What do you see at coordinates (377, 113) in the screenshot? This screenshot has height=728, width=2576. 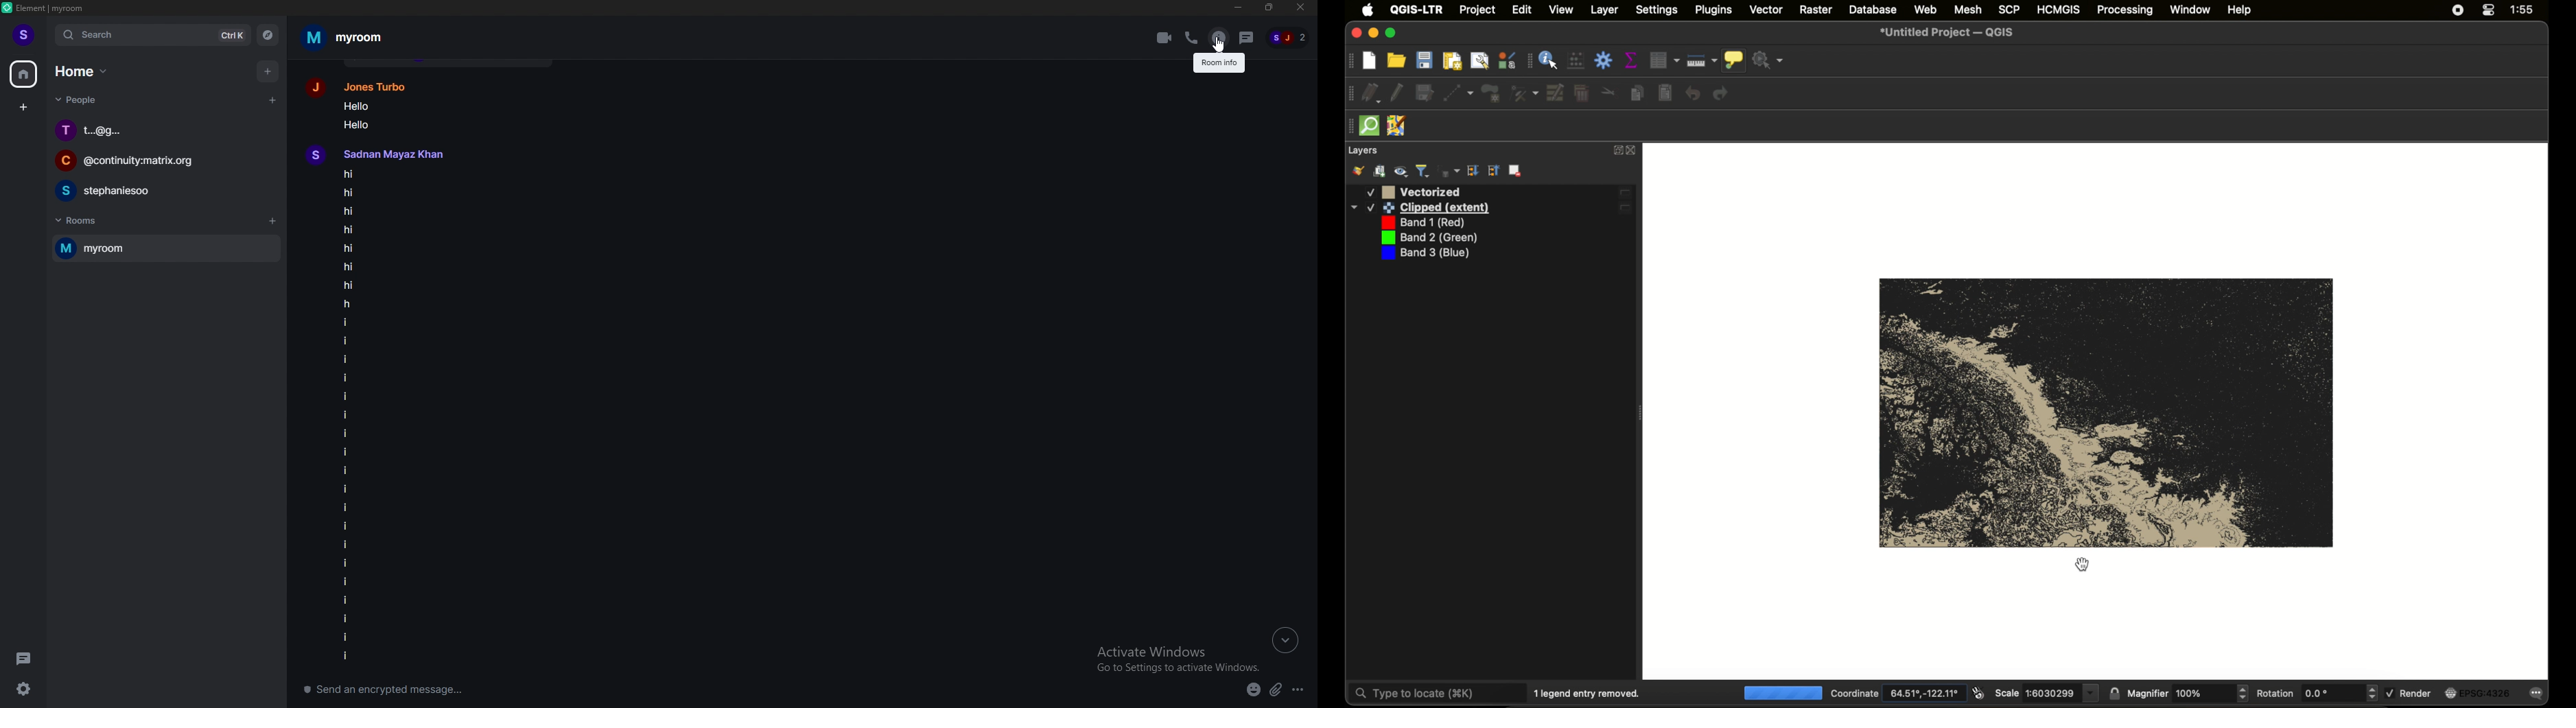 I see `text` at bounding box center [377, 113].